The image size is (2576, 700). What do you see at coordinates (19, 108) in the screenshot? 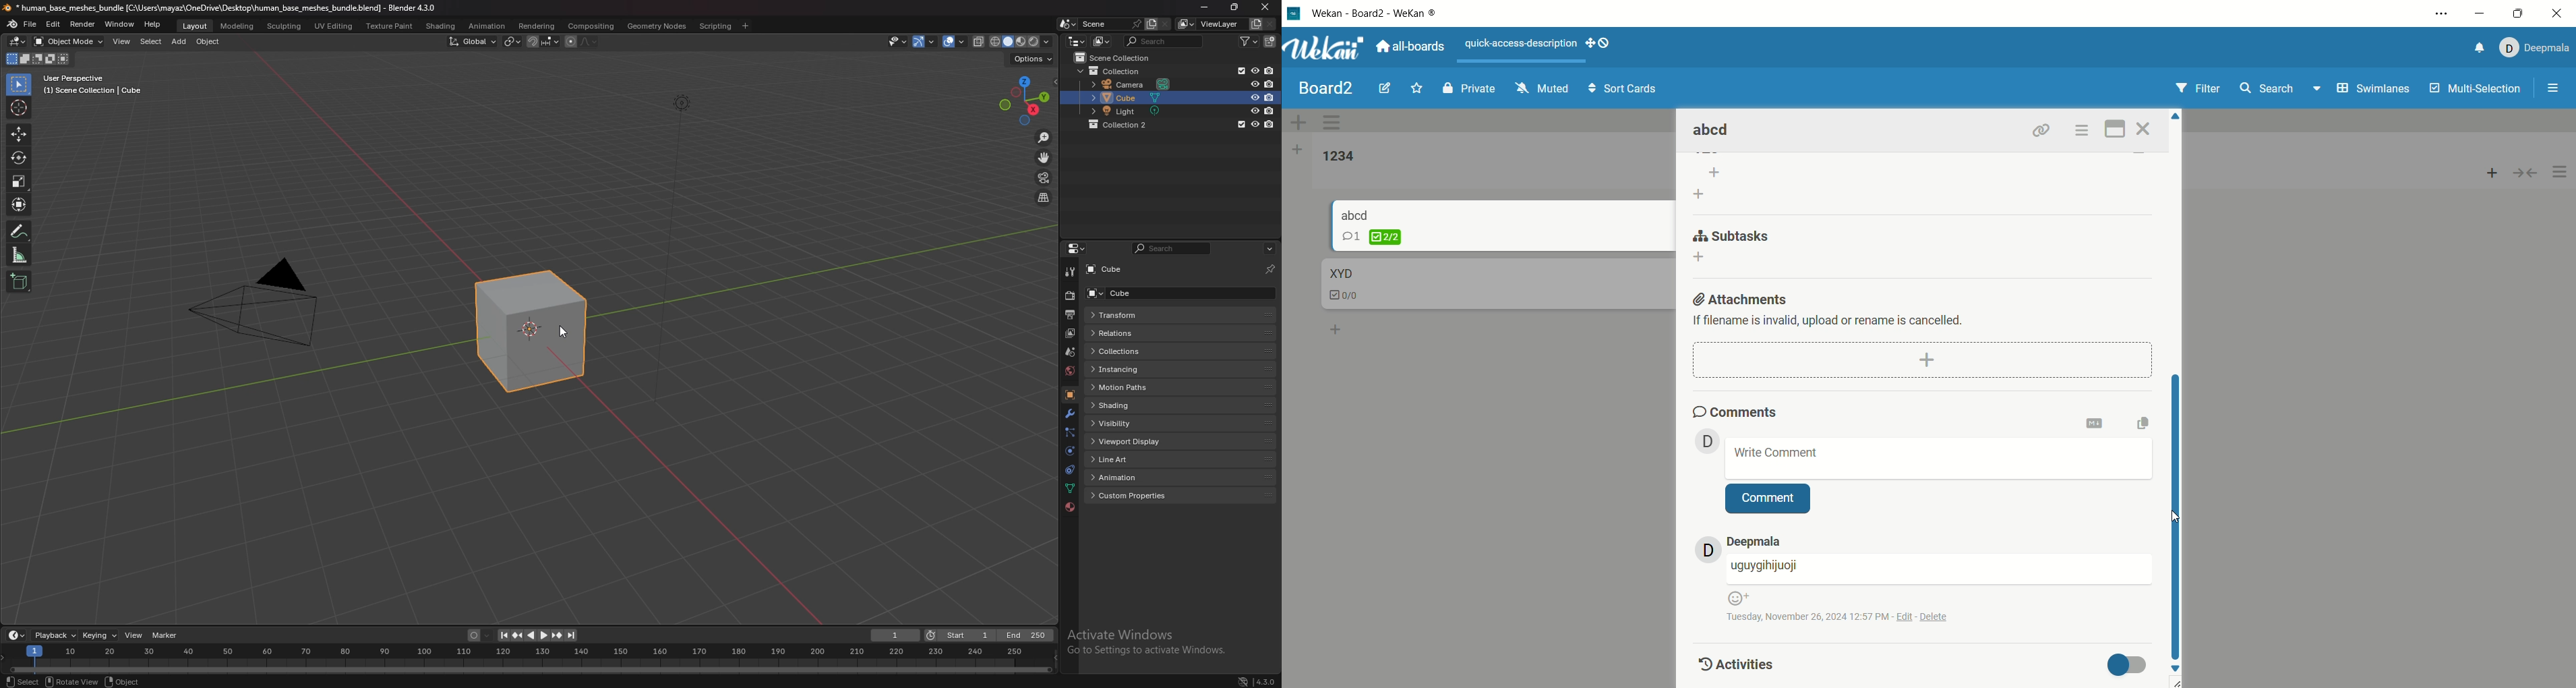
I see `cursor` at bounding box center [19, 108].